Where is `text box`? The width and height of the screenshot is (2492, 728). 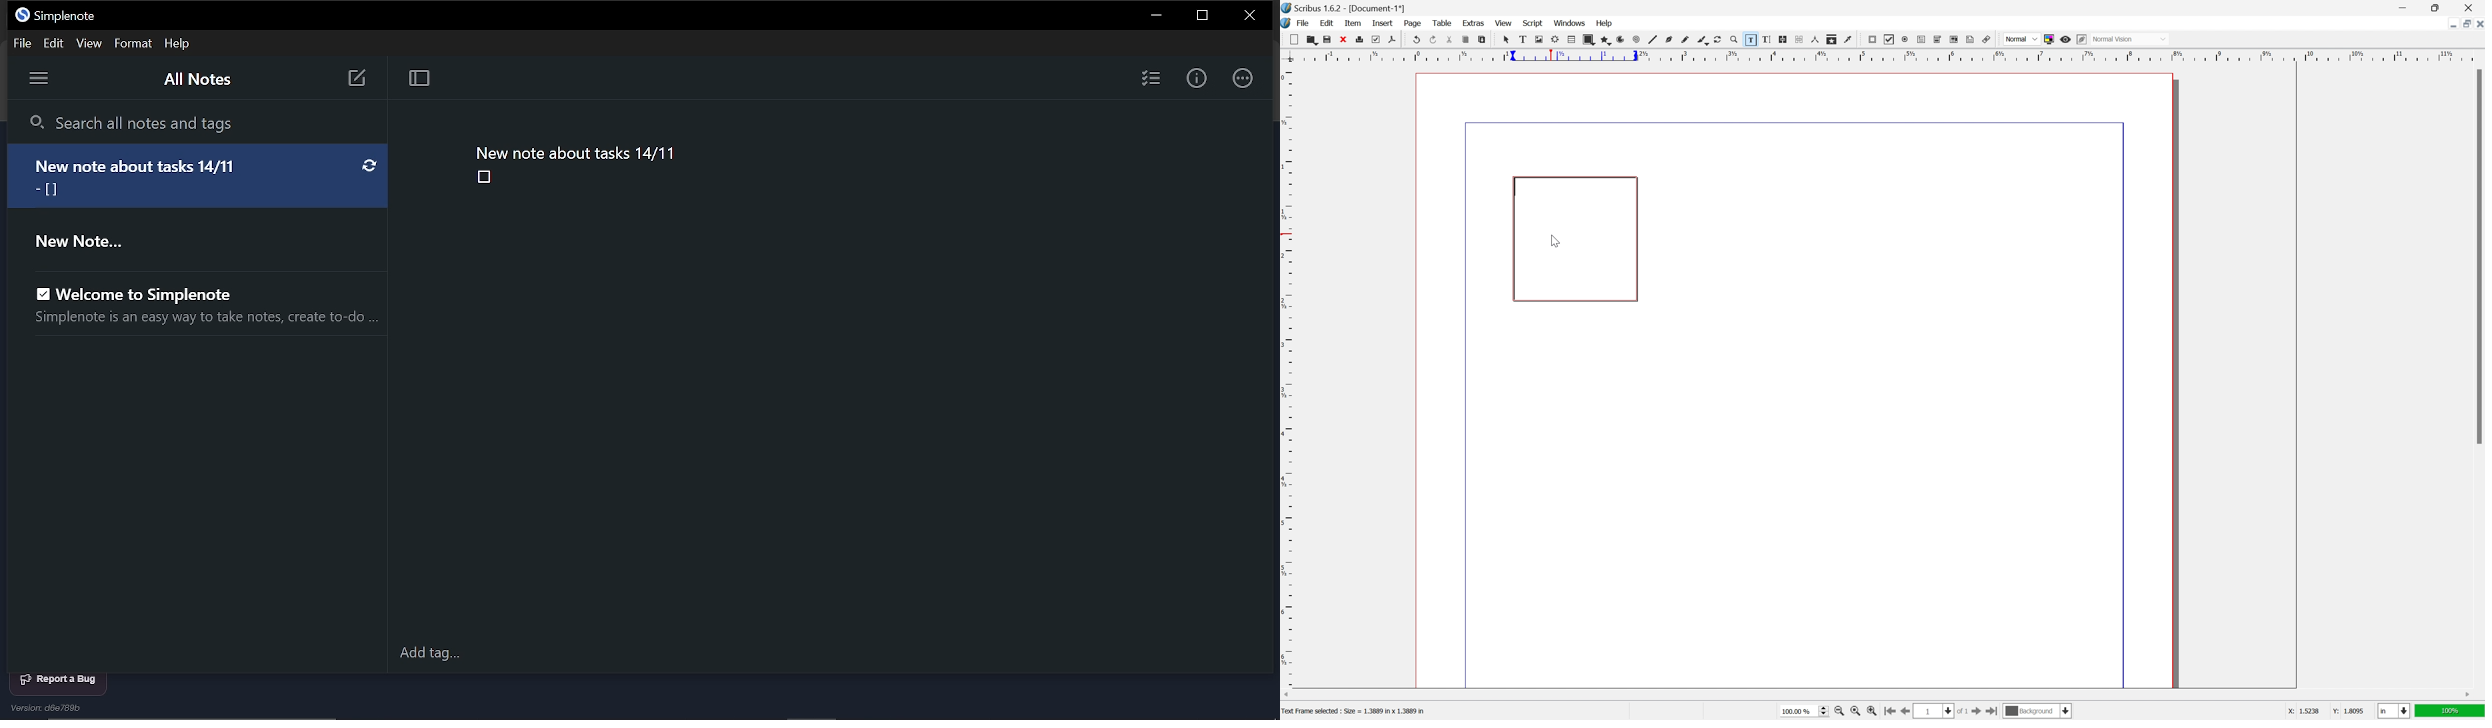
text box is located at coordinates (1576, 240).